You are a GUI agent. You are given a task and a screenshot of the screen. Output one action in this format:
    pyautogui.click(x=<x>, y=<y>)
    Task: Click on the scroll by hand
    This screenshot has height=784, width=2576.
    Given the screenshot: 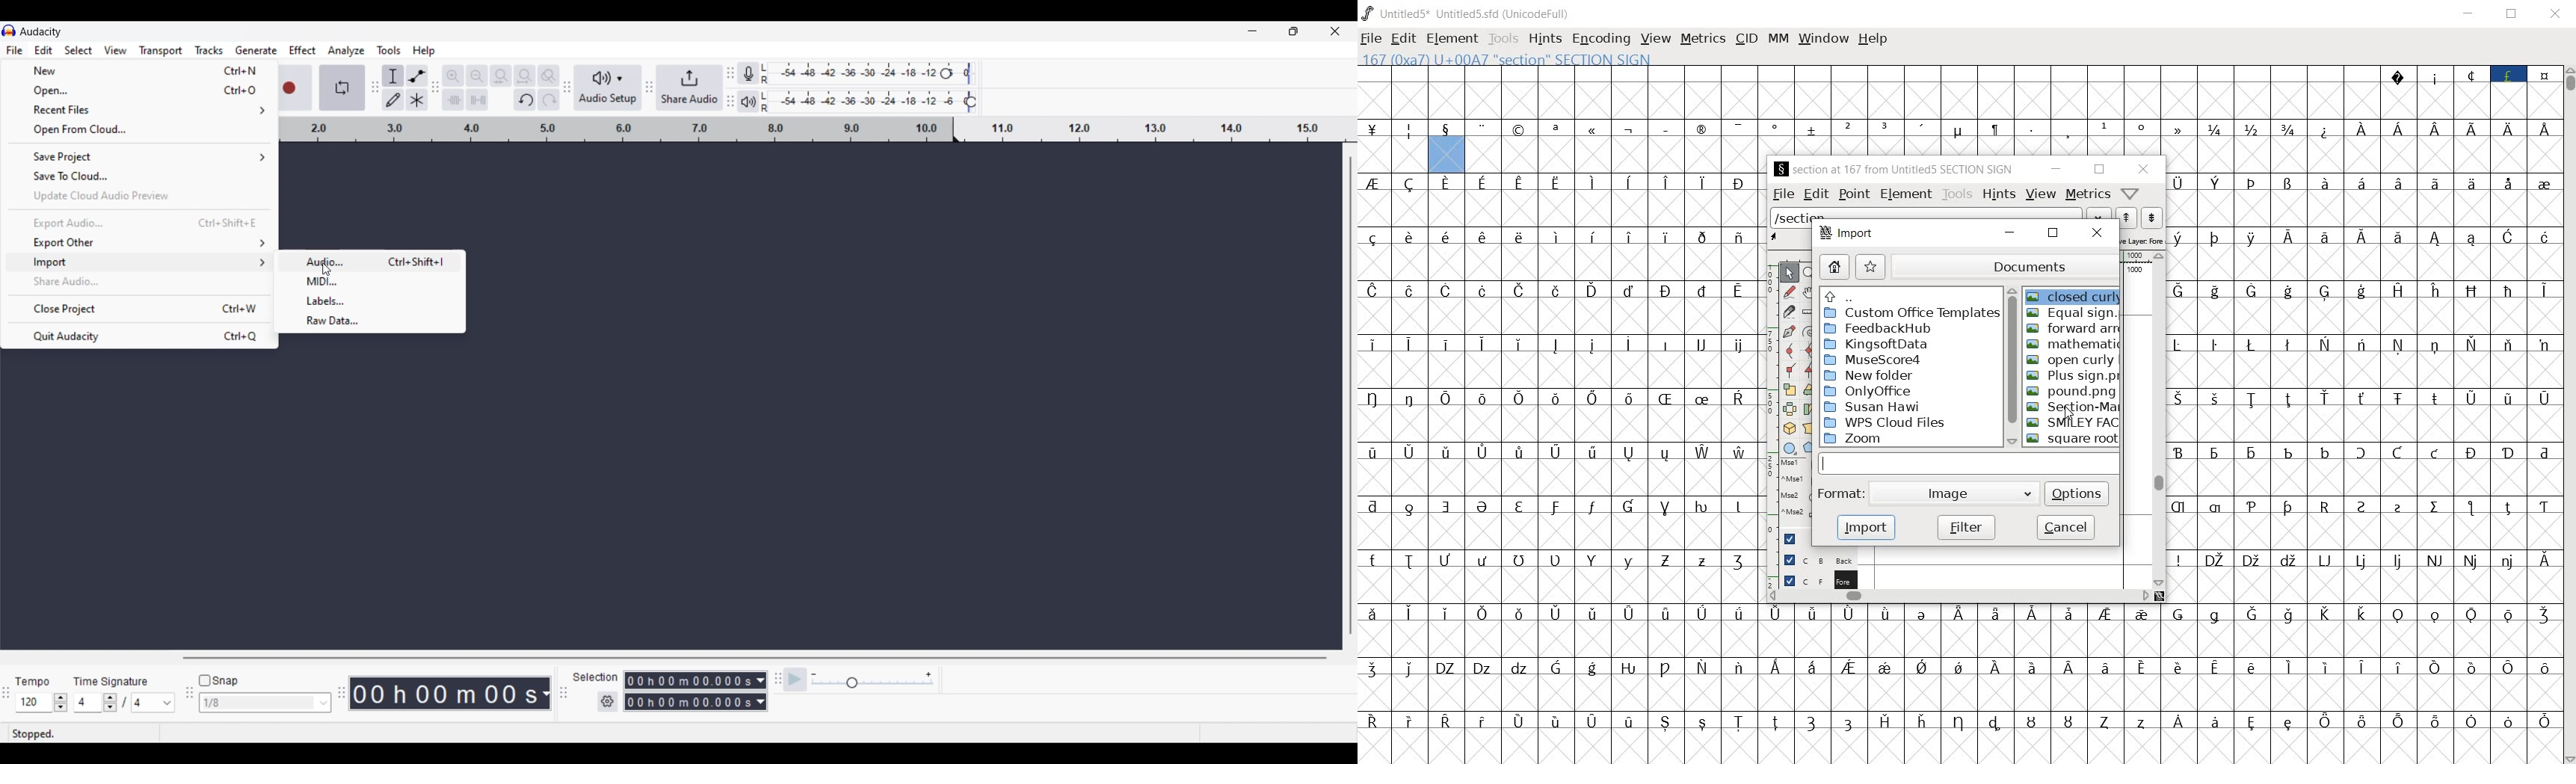 What is the action you would take?
    pyautogui.click(x=1810, y=291)
    